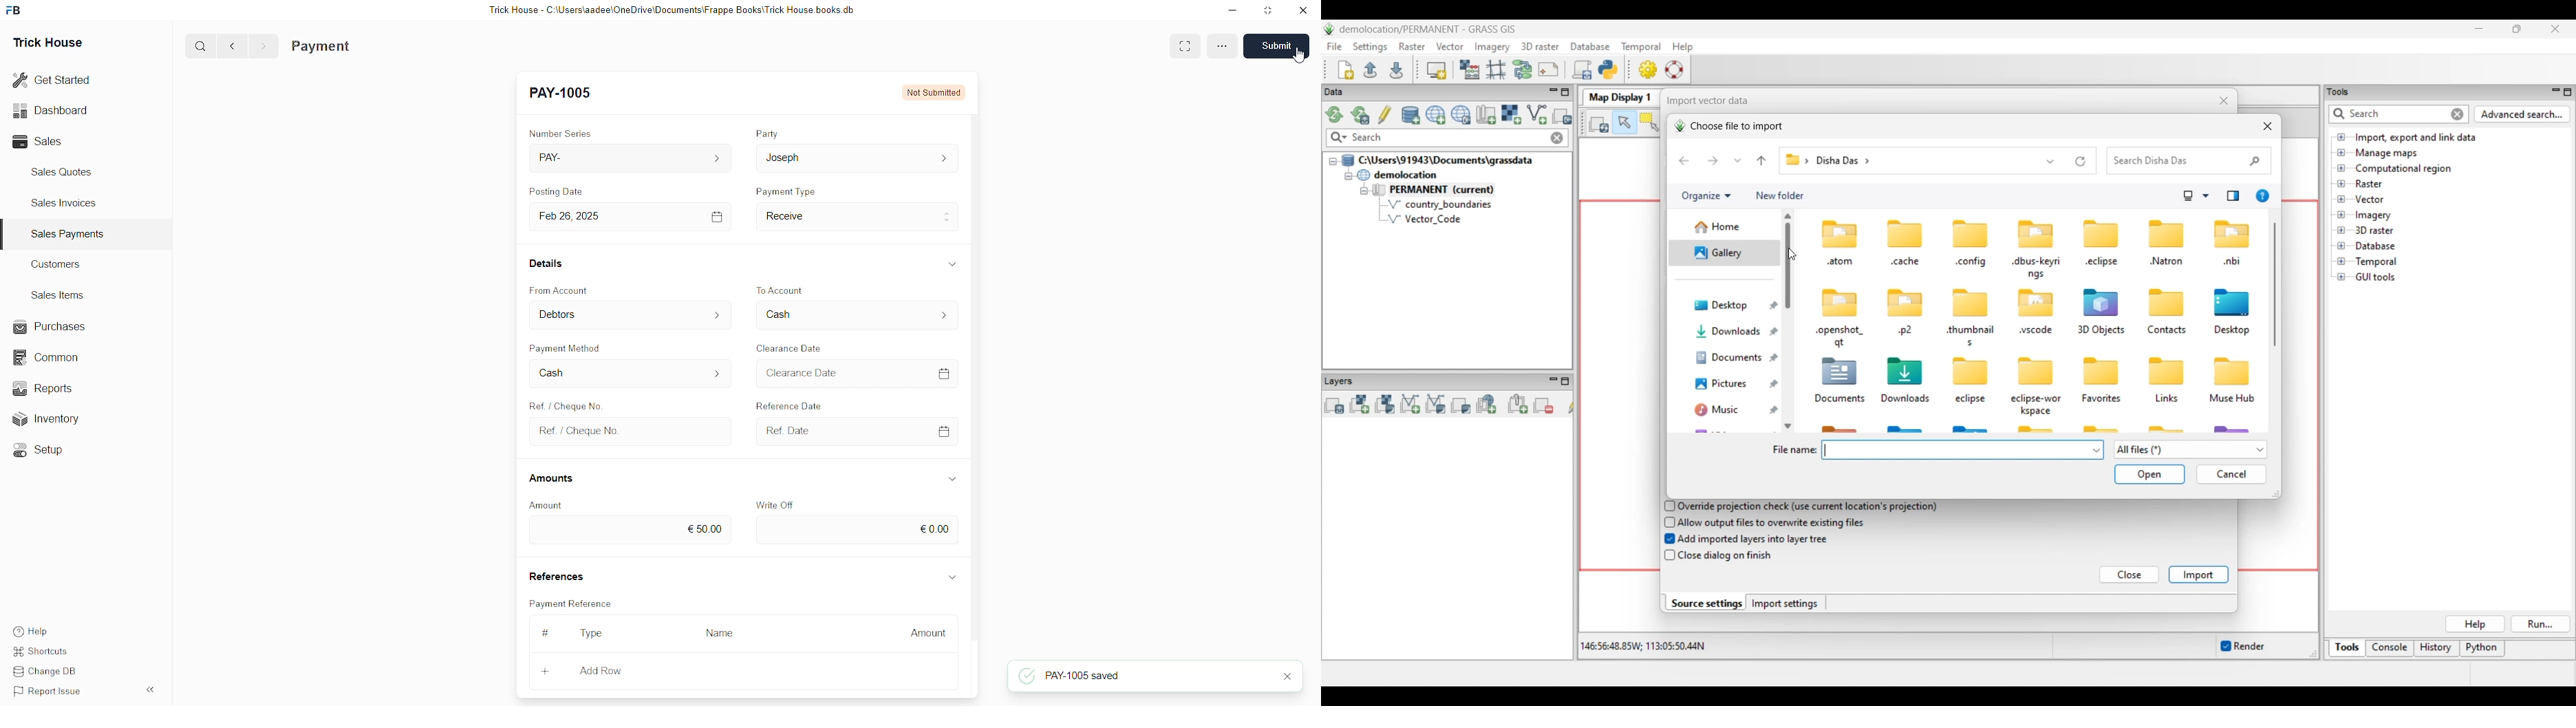 This screenshot has width=2576, height=728. Describe the element at coordinates (561, 133) in the screenshot. I see `Number Series` at that location.